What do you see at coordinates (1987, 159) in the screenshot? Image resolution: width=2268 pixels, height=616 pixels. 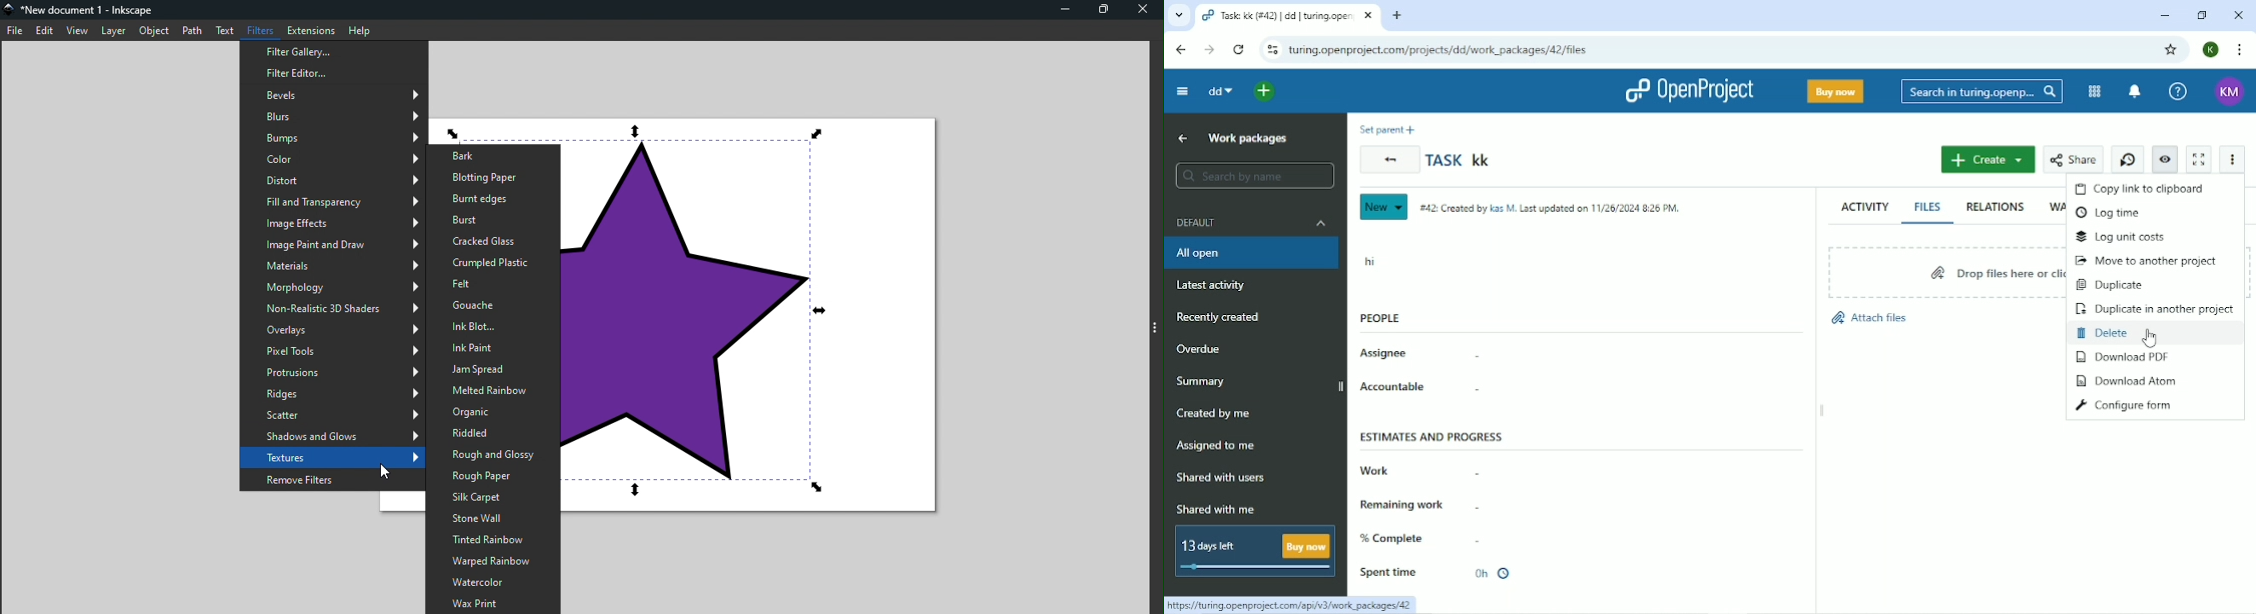 I see `Create` at bounding box center [1987, 159].